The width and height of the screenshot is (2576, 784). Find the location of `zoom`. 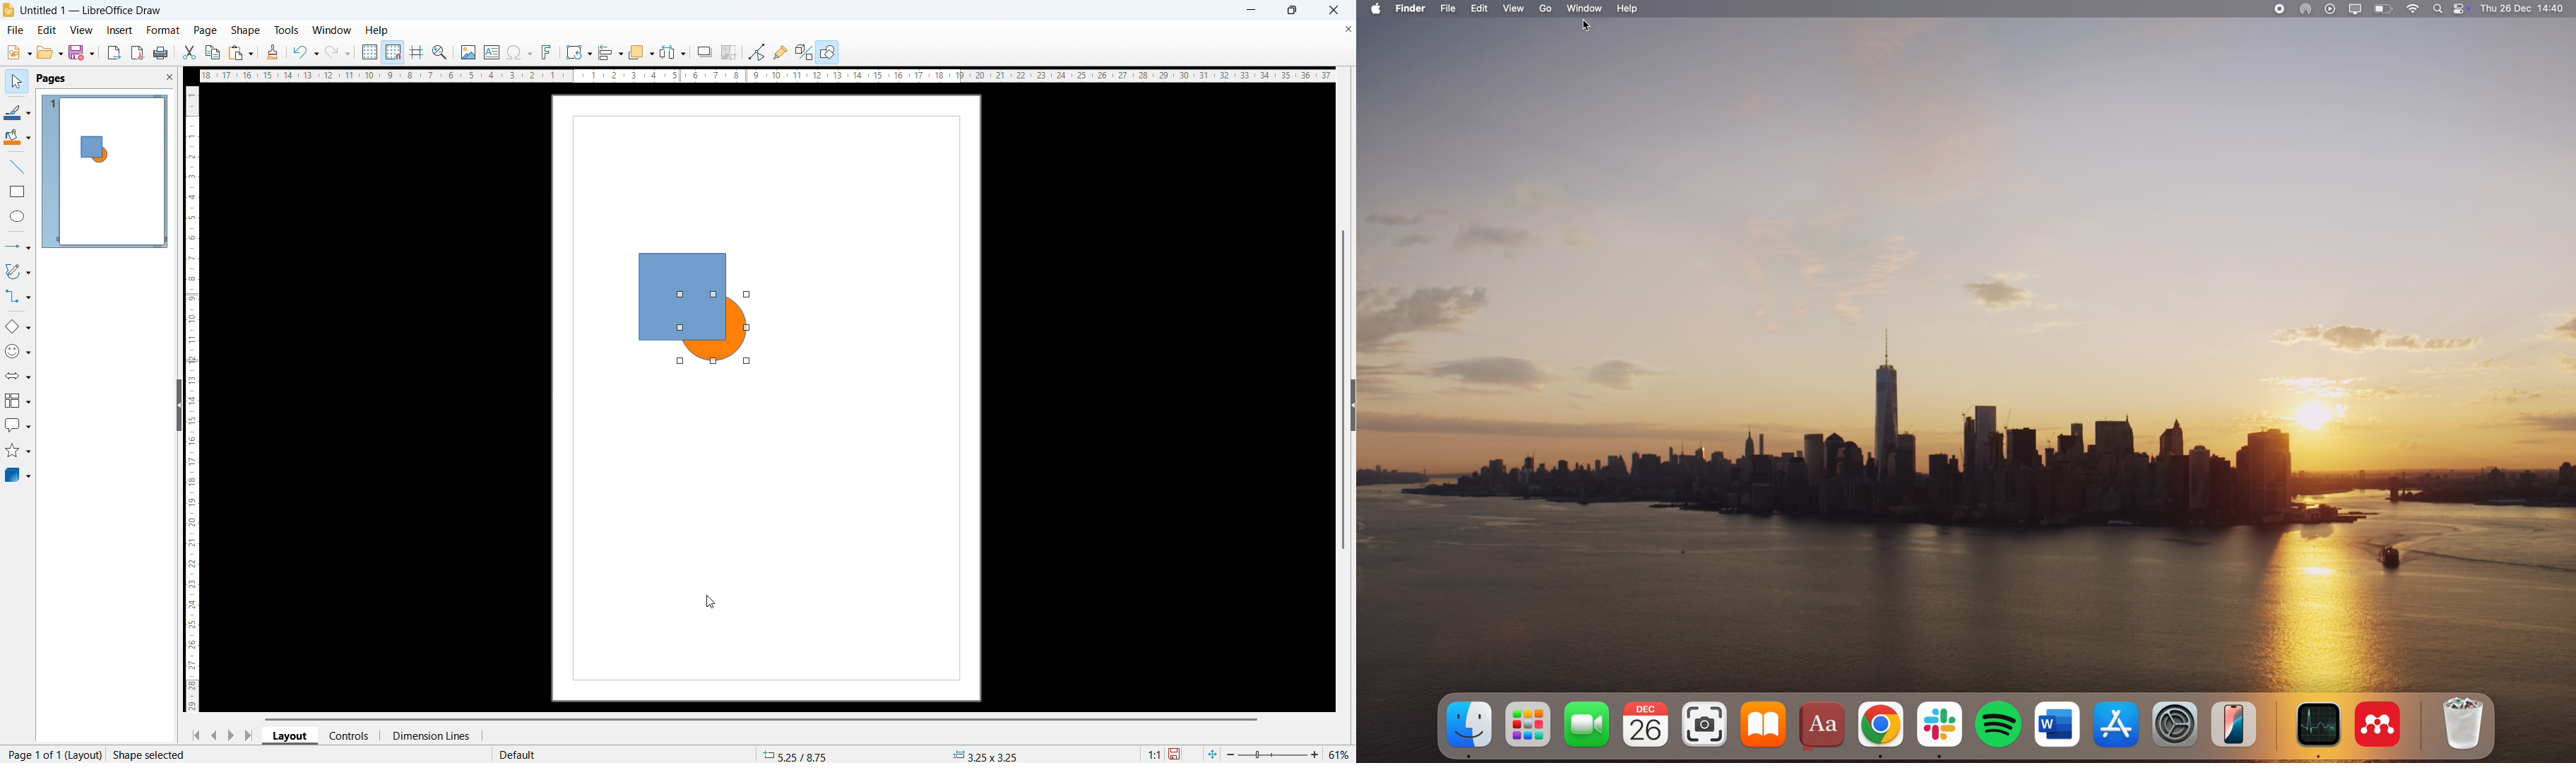

zoom is located at coordinates (441, 52).